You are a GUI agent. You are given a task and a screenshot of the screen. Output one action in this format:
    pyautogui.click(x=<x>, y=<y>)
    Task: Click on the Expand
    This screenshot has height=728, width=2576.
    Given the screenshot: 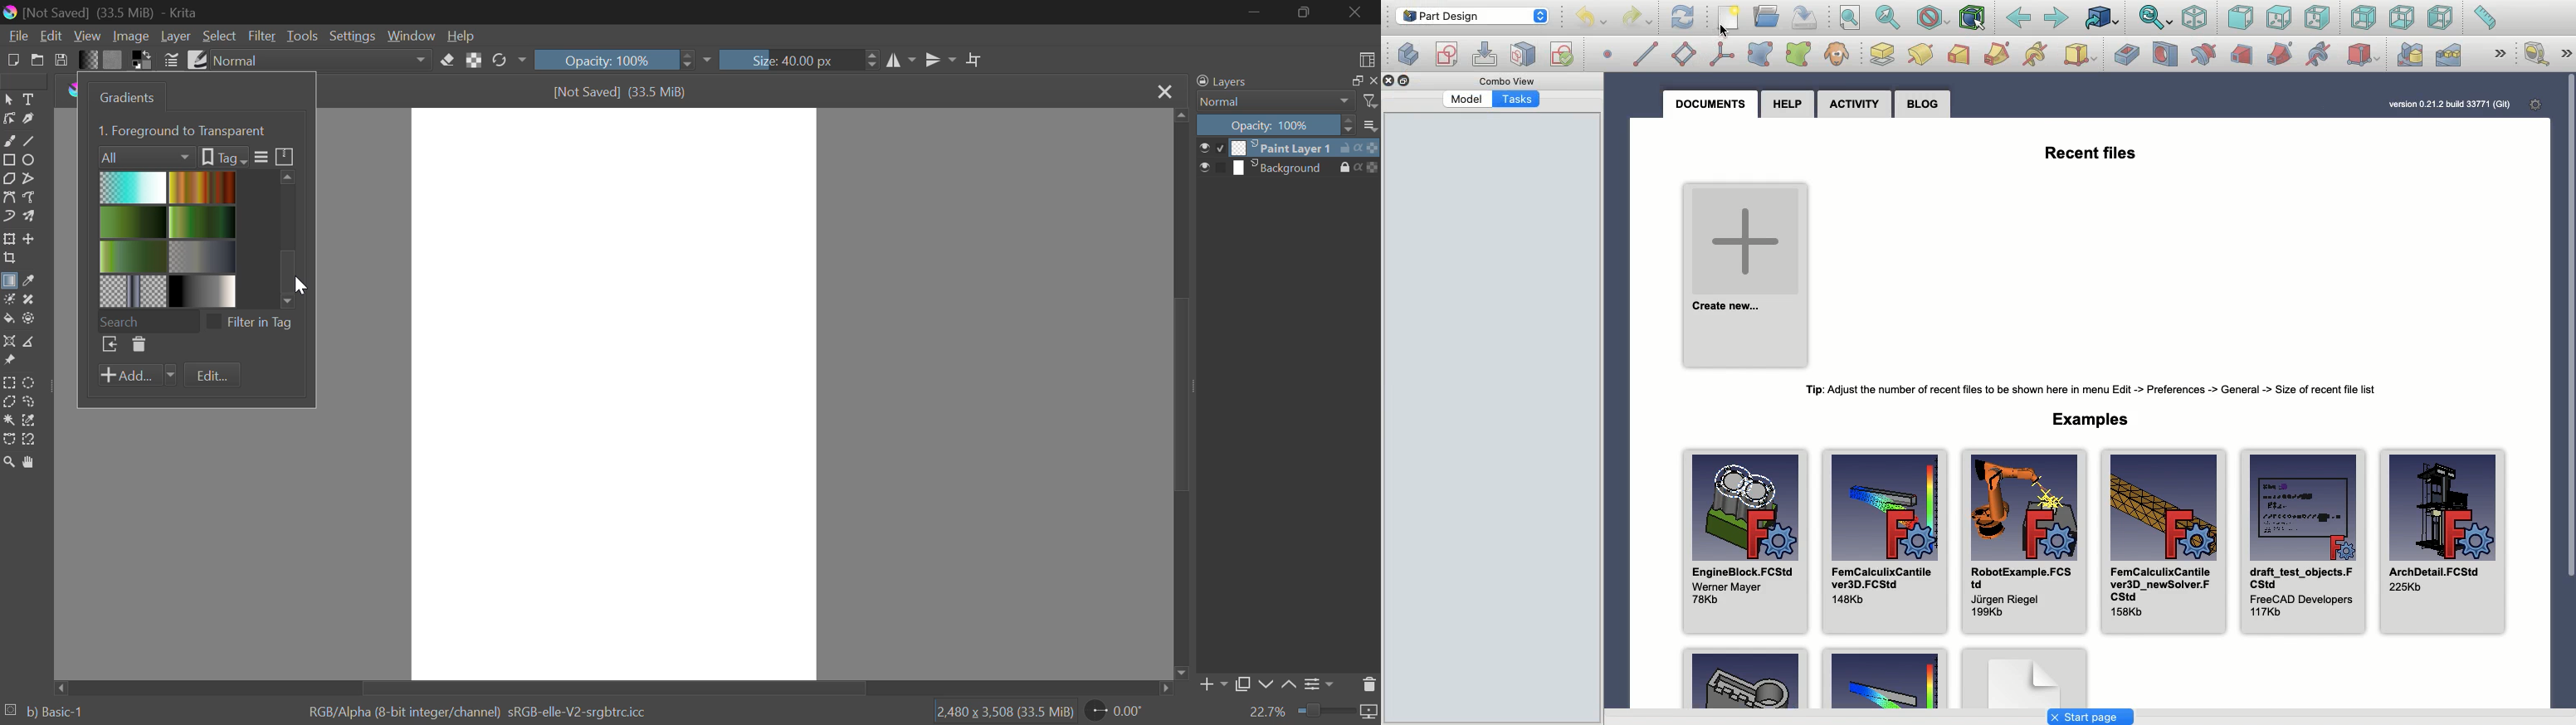 What is the action you would take?
    pyautogui.click(x=2502, y=53)
    